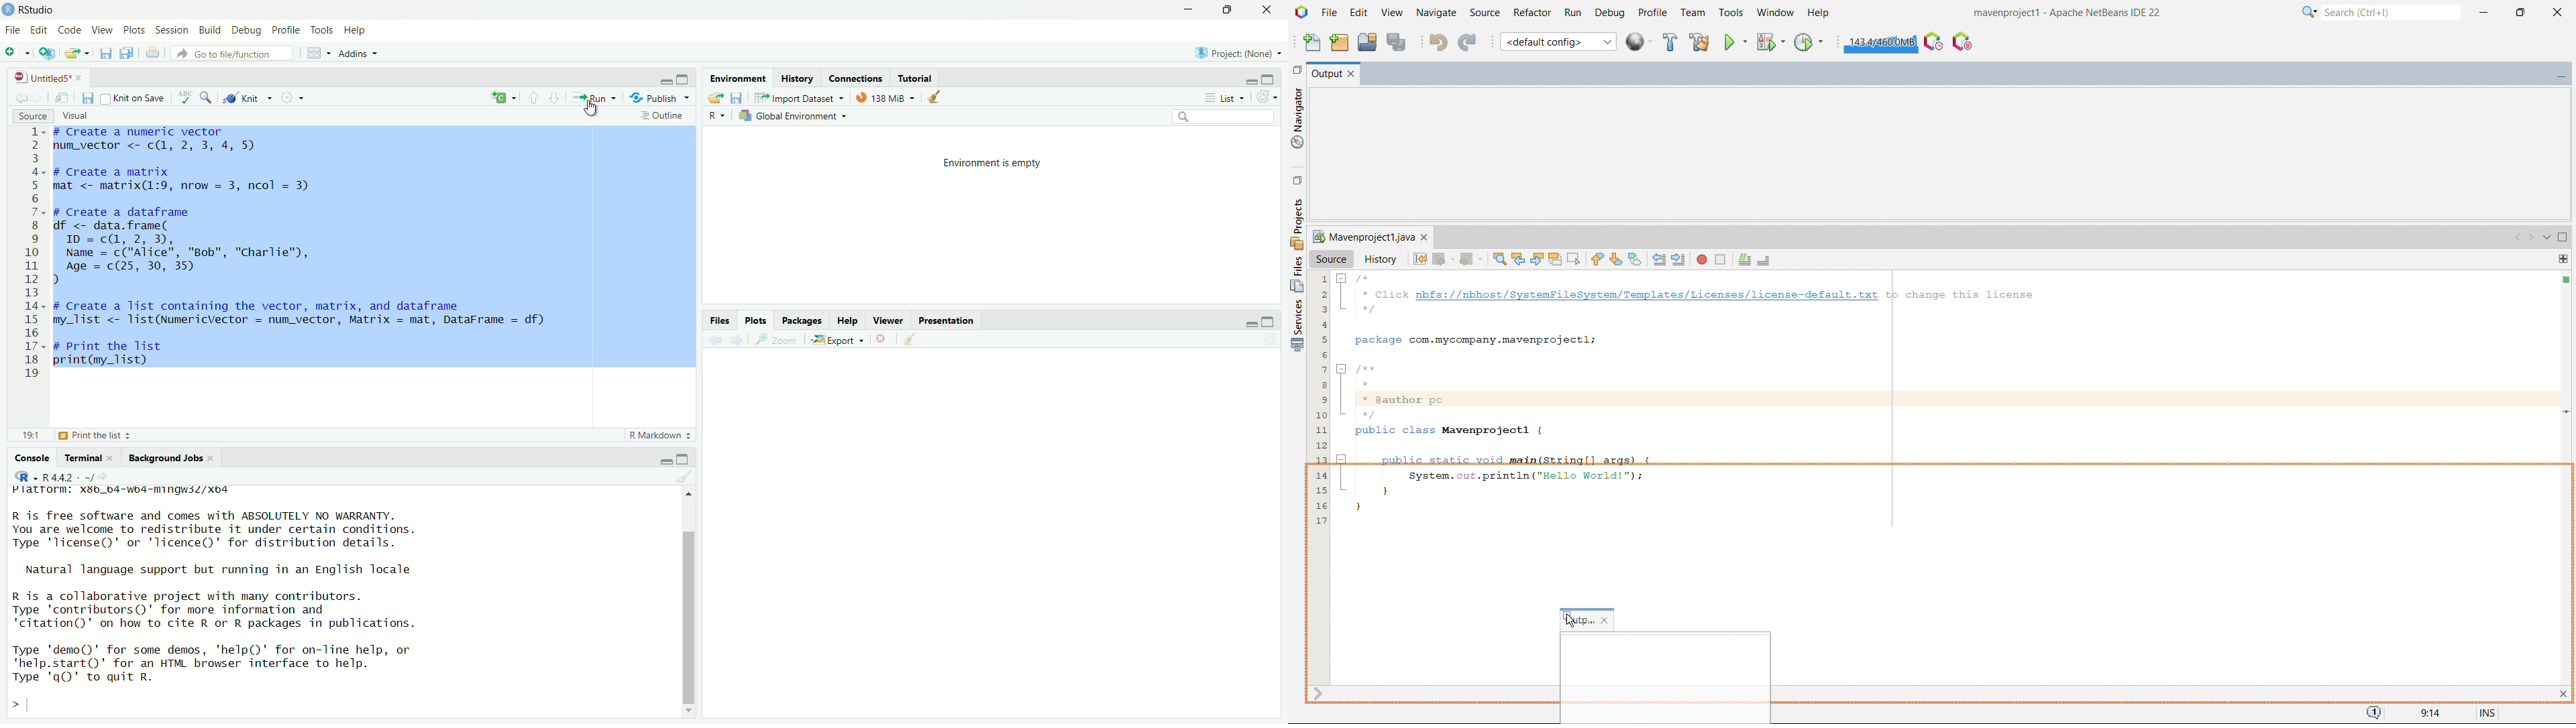  I want to click on save, so click(88, 99).